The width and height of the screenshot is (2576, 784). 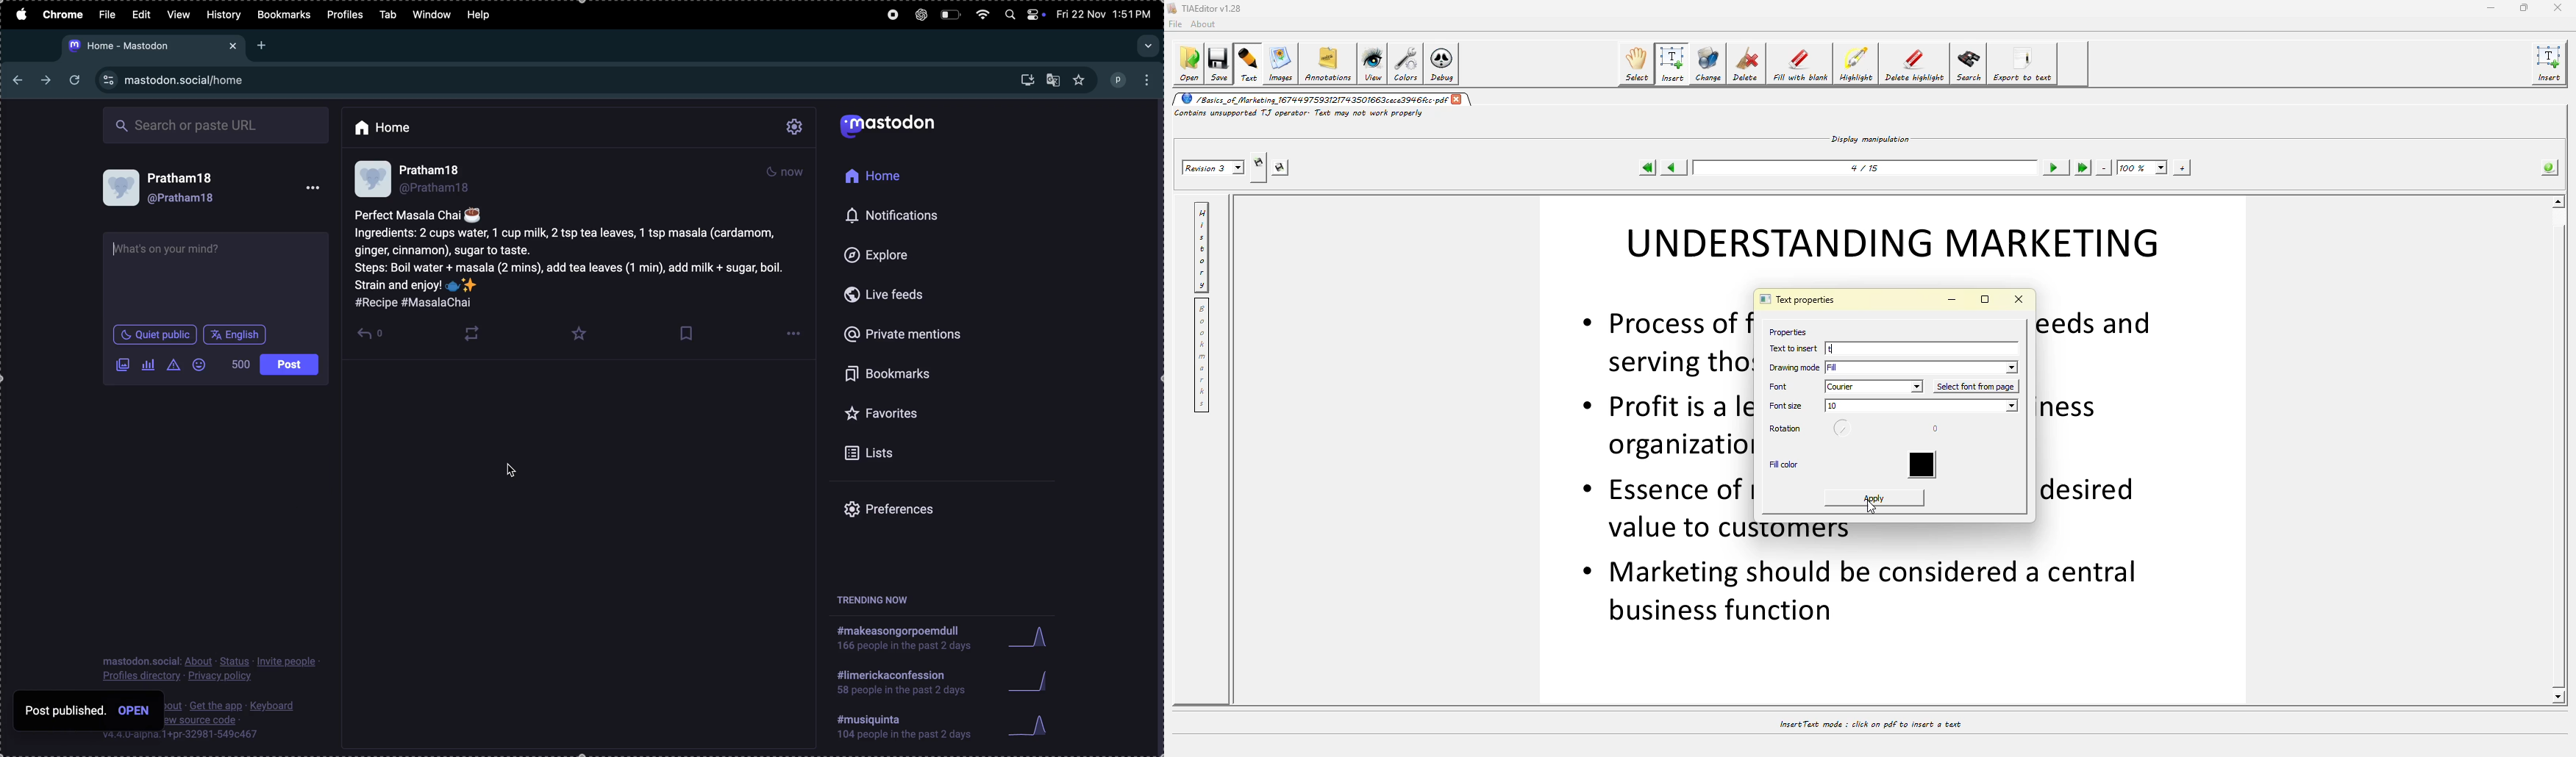 What do you see at coordinates (202, 365) in the screenshot?
I see `emoji` at bounding box center [202, 365].